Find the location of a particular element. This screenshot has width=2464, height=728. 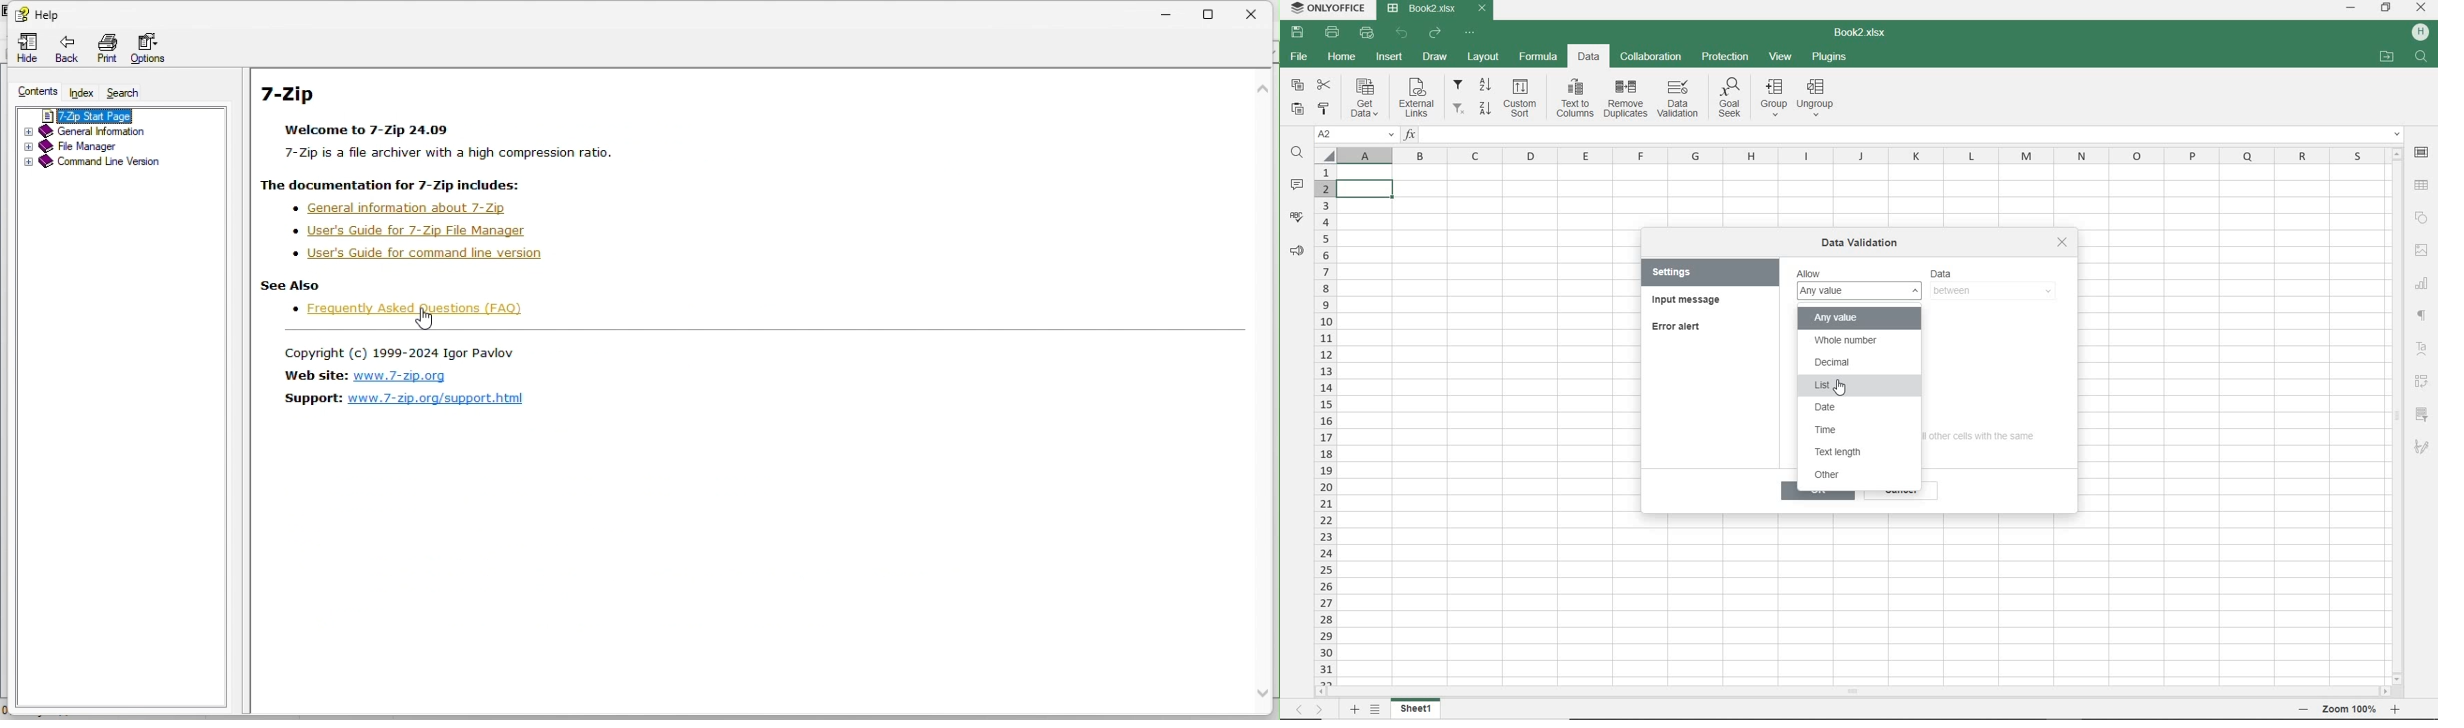

SAVE is located at coordinates (1296, 32).